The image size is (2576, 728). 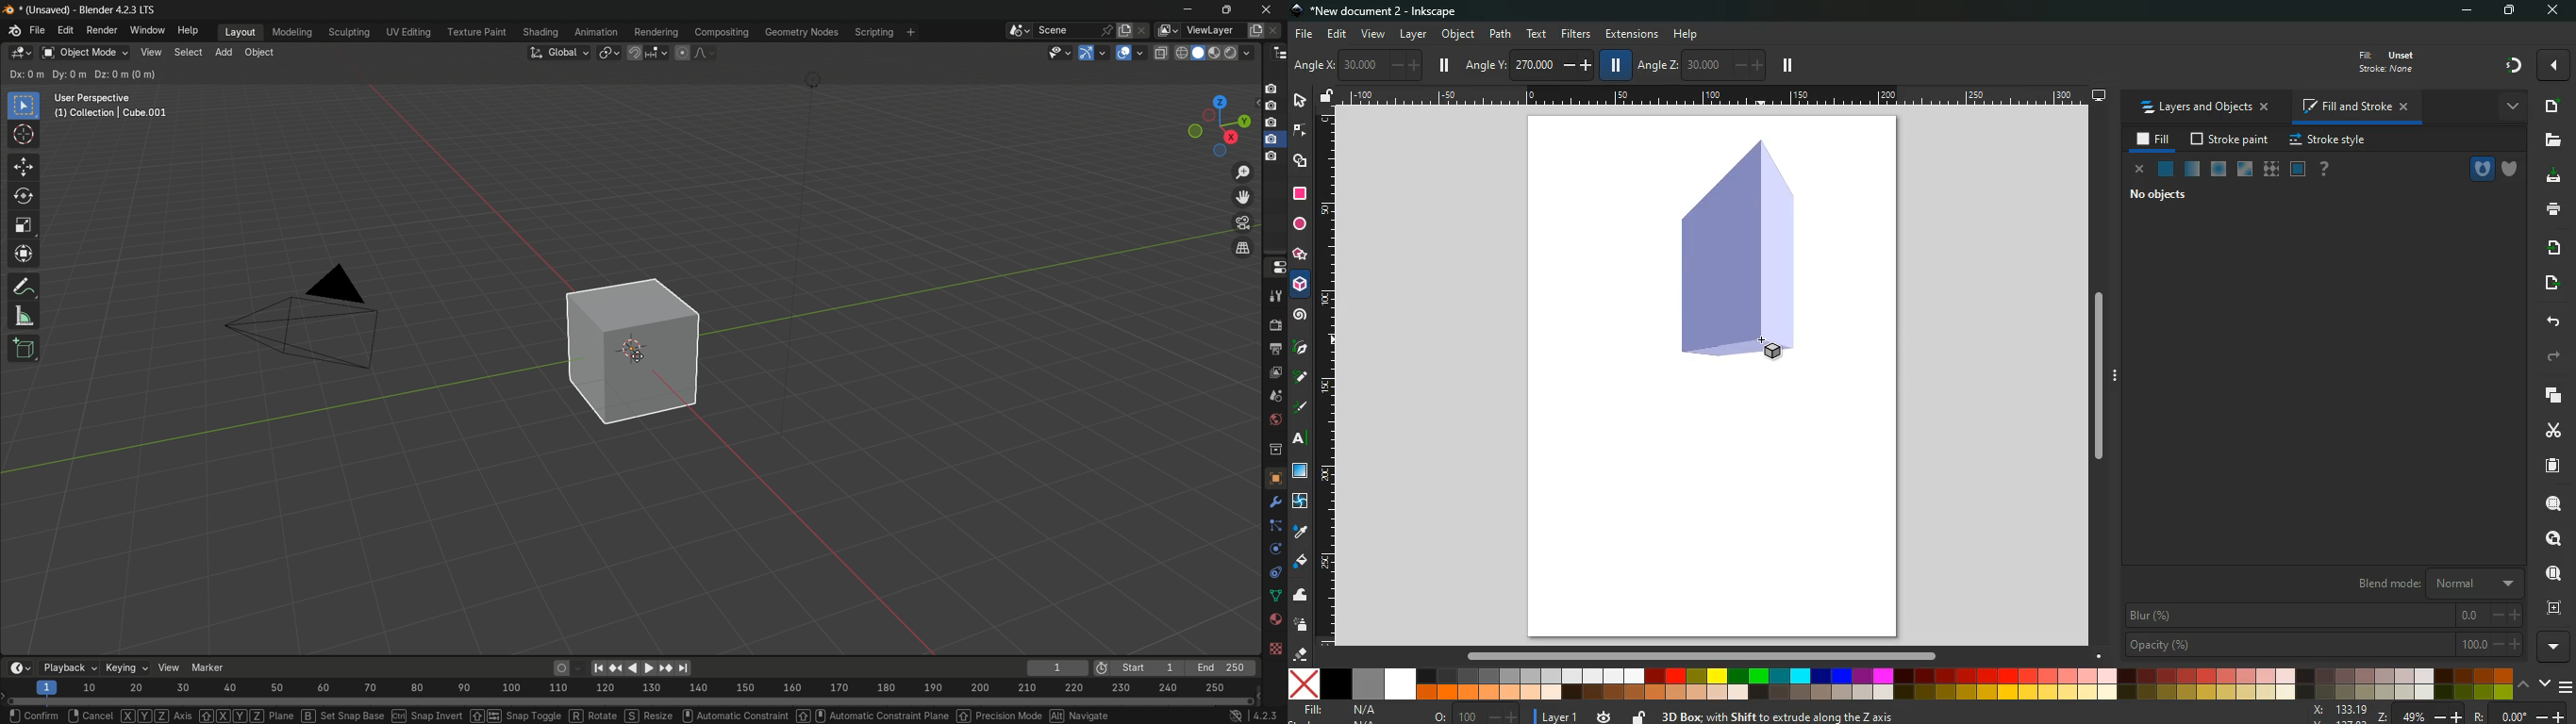 I want to click on Automatic Constraint, so click(x=747, y=715).